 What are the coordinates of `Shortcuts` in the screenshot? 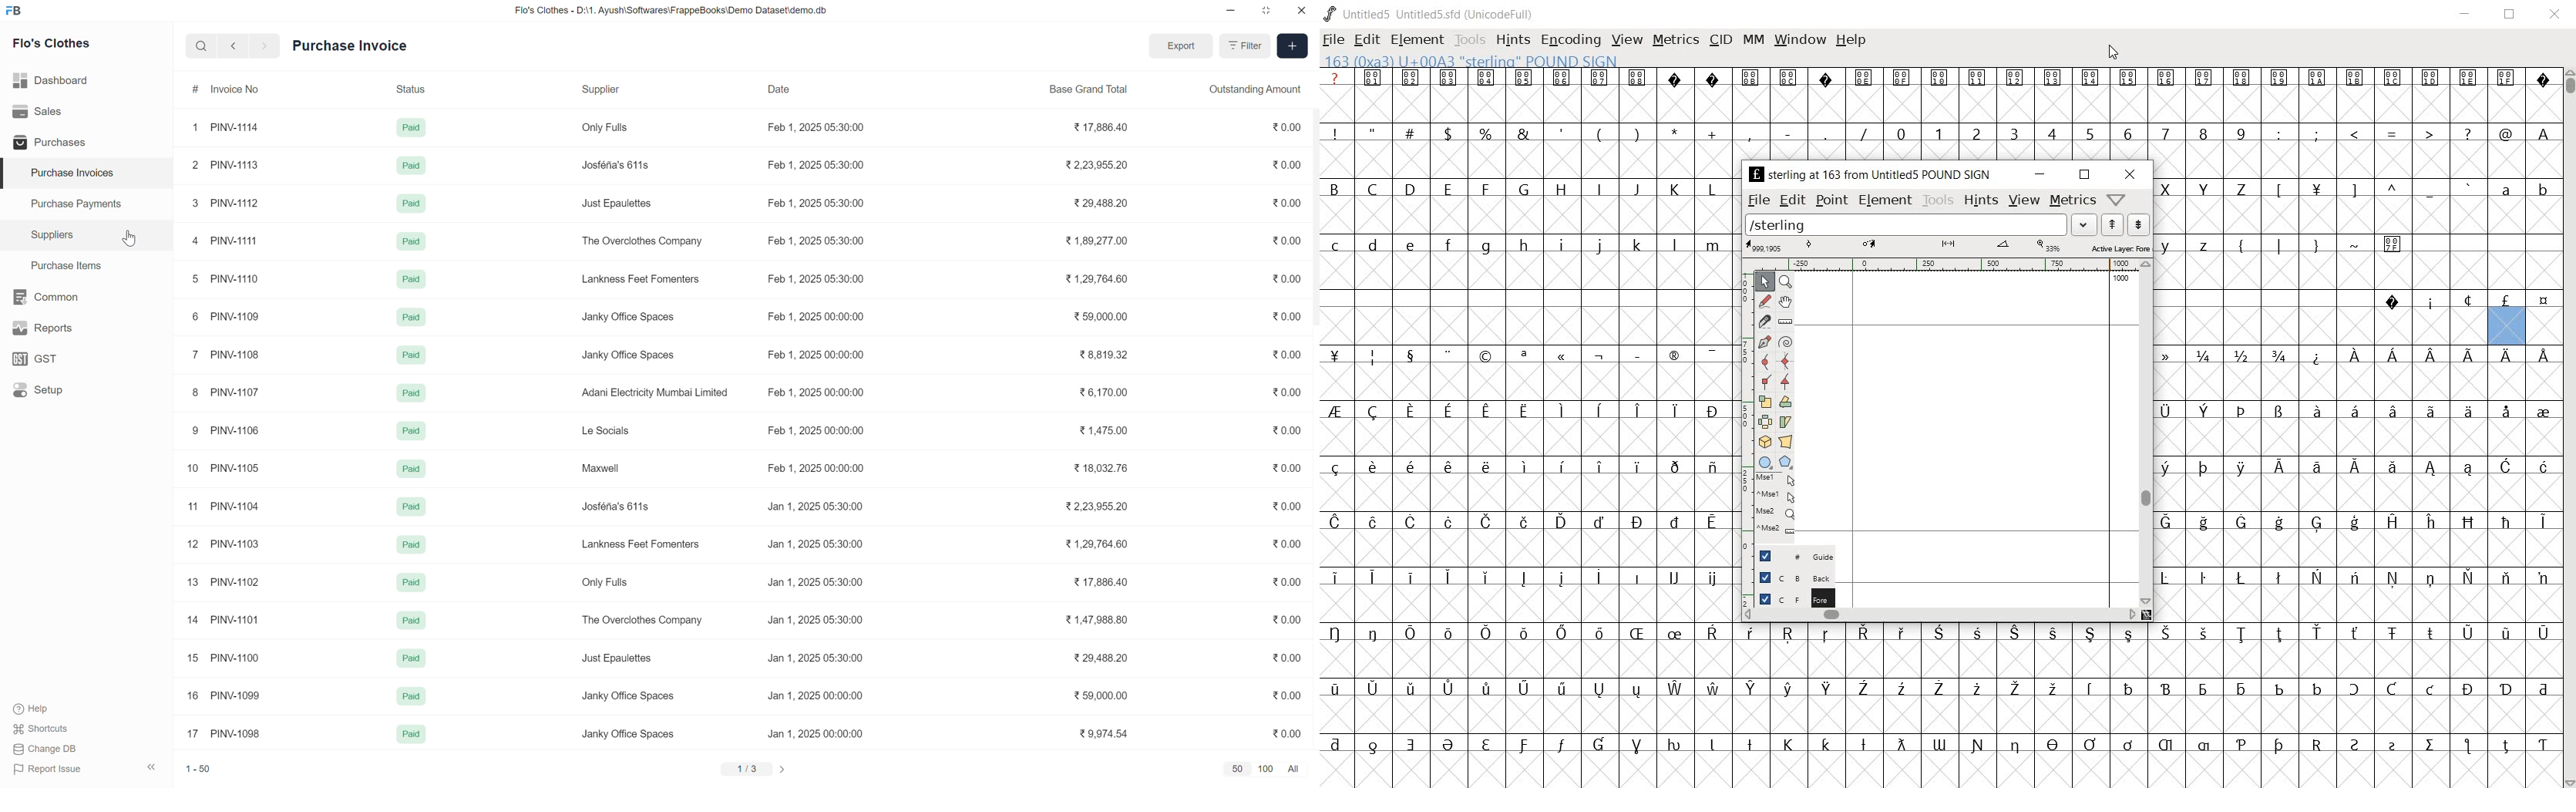 It's located at (46, 728).